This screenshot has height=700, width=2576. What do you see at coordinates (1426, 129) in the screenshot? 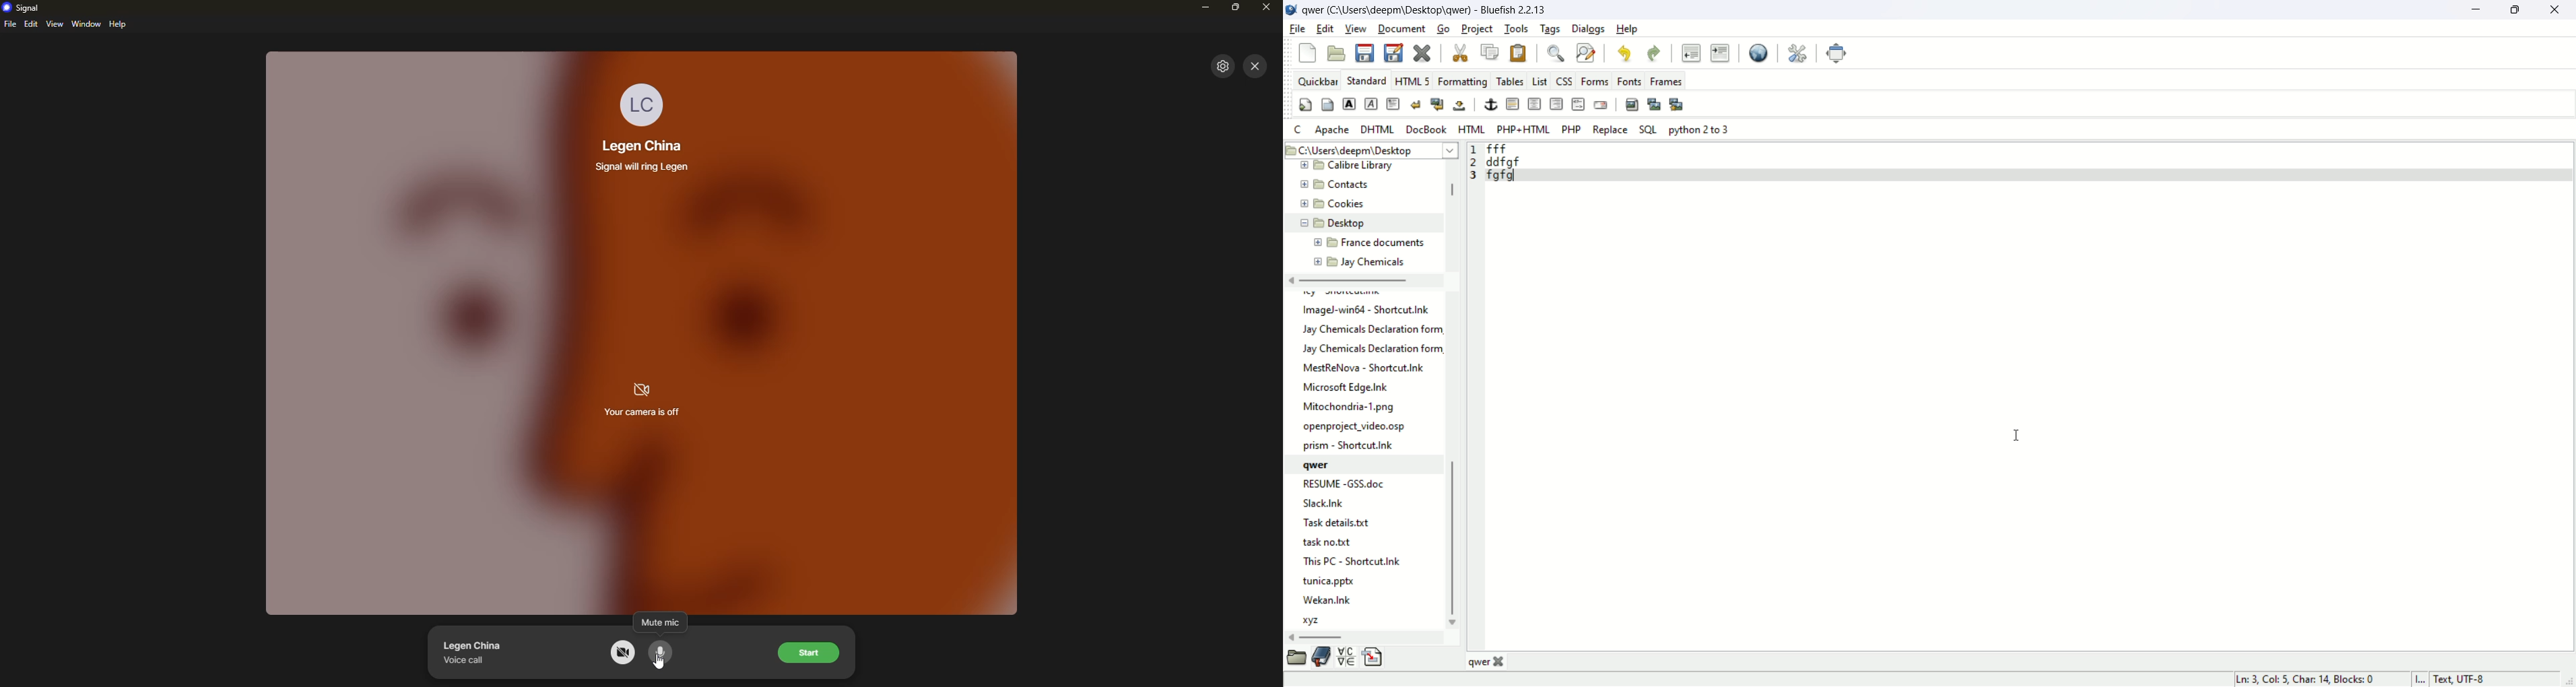
I see `Docbook` at bounding box center [1426, 129].